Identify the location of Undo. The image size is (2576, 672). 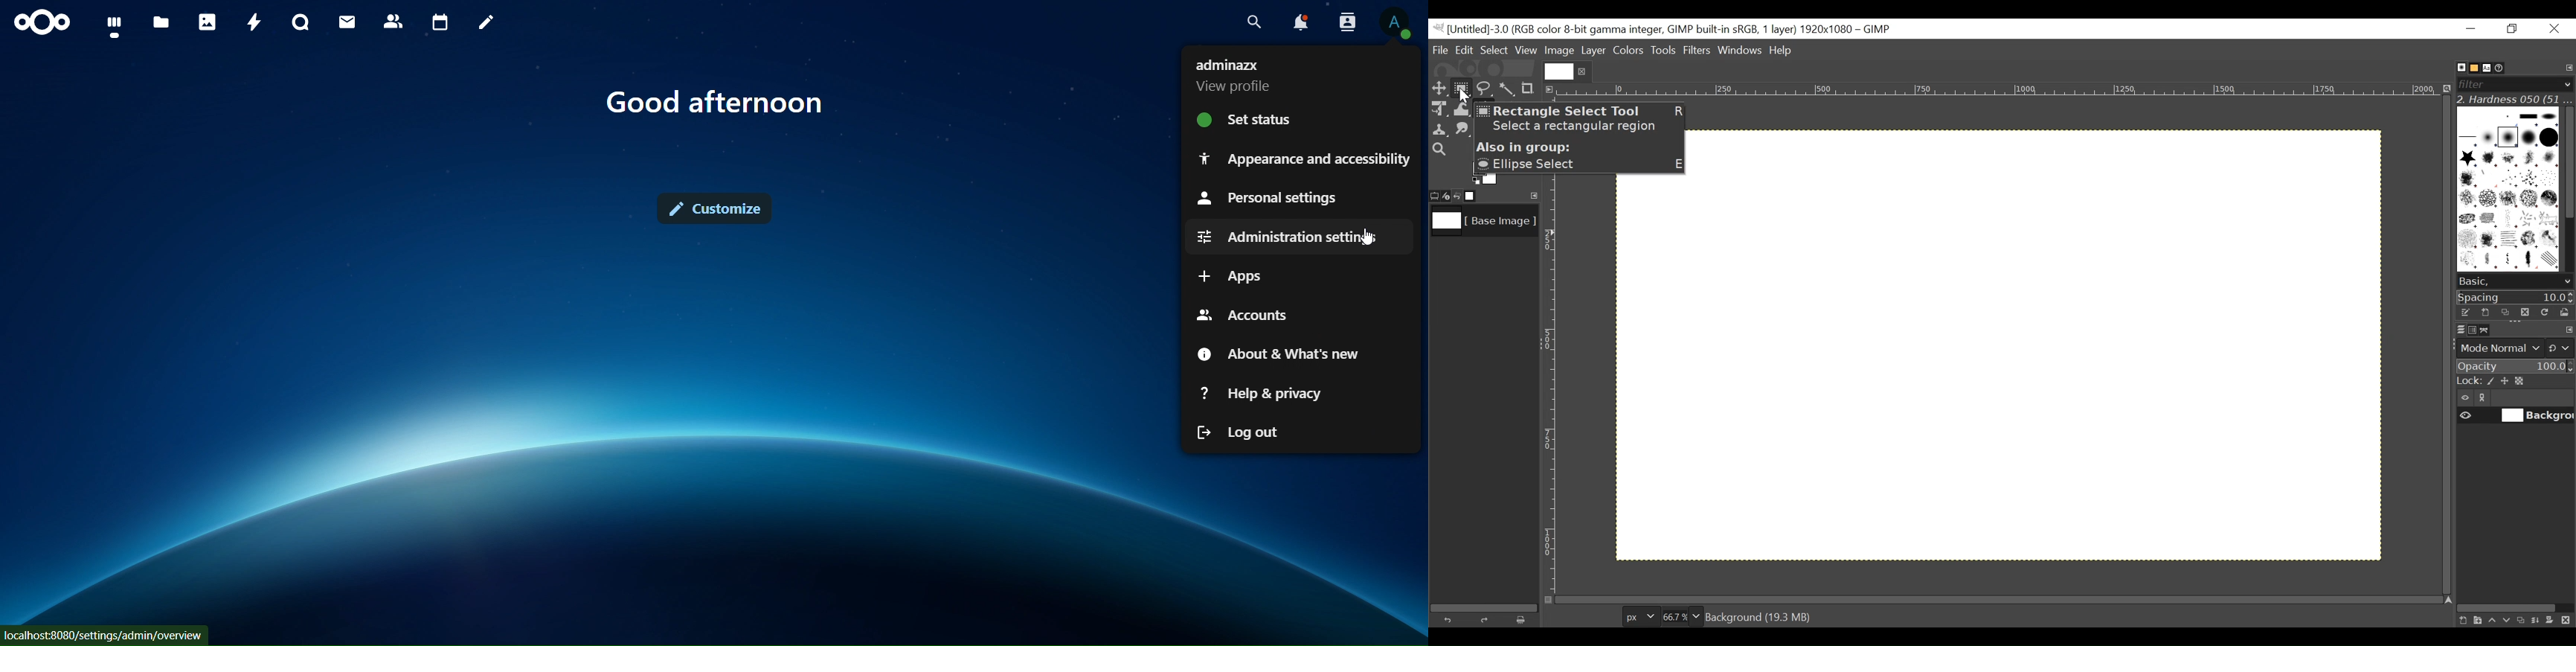
(1450, 618).